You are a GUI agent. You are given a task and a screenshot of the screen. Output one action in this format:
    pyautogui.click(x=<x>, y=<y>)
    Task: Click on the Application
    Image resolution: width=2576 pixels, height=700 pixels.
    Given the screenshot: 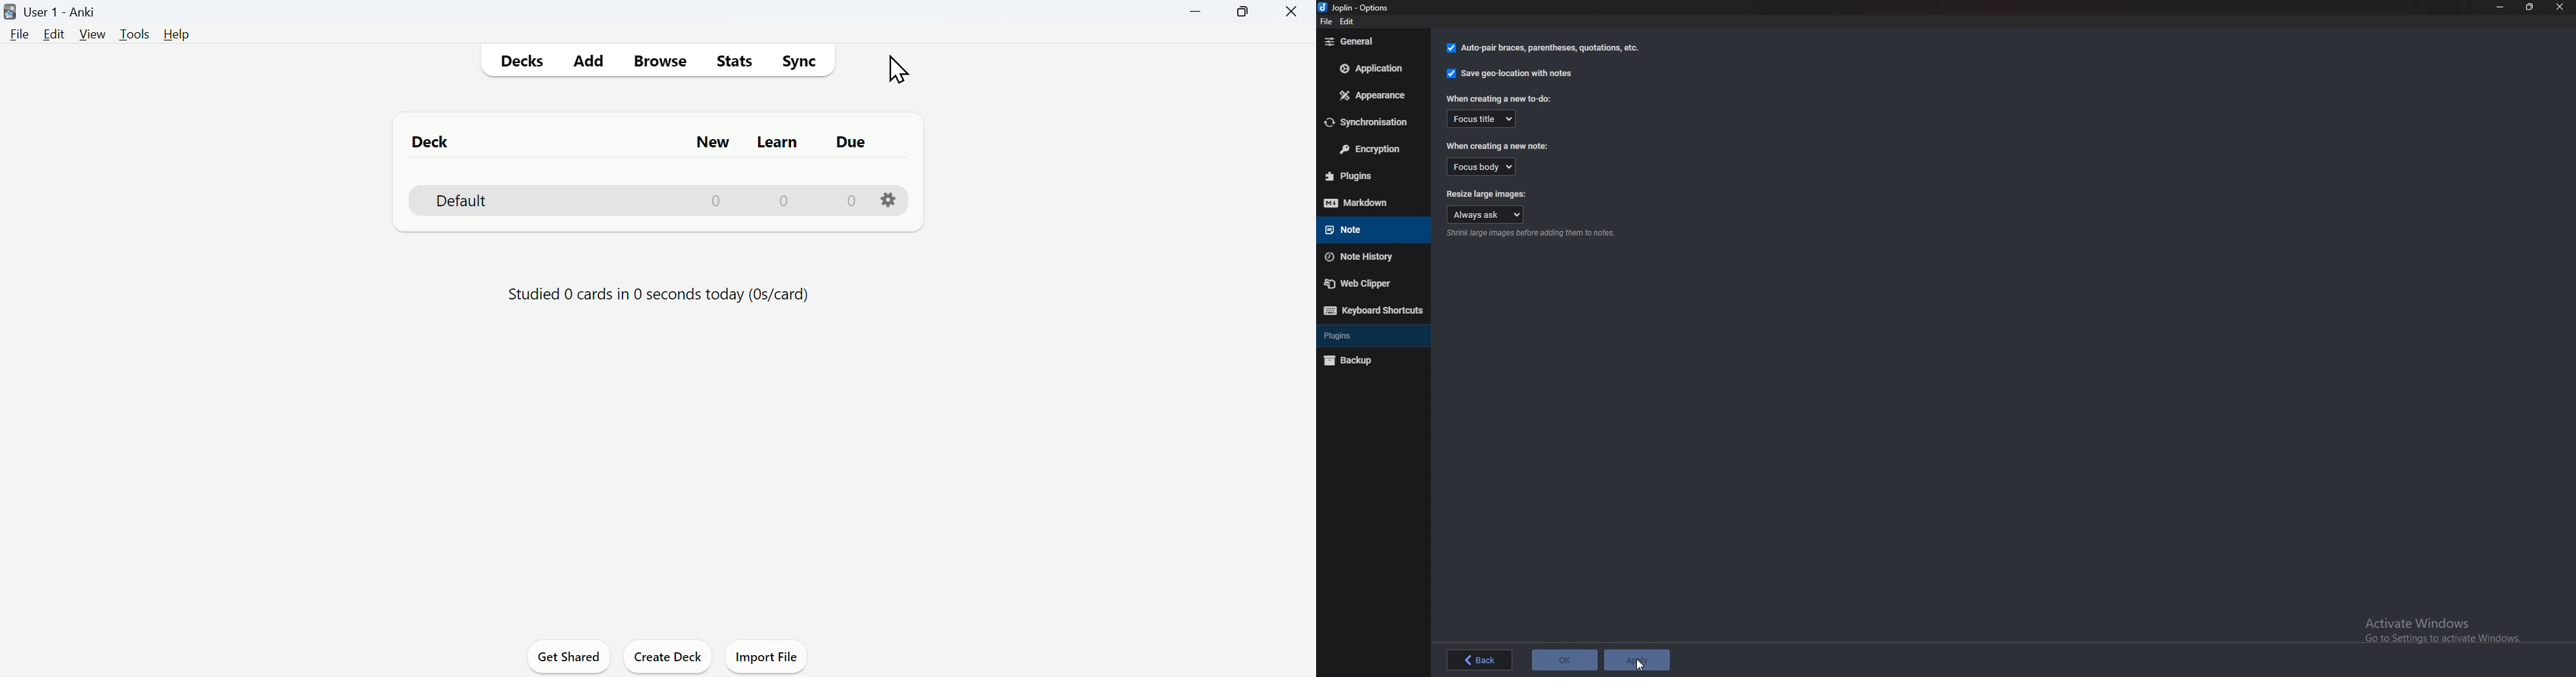 What is the action you would take?
    pyautogui.click(x=1372, y=68)
    